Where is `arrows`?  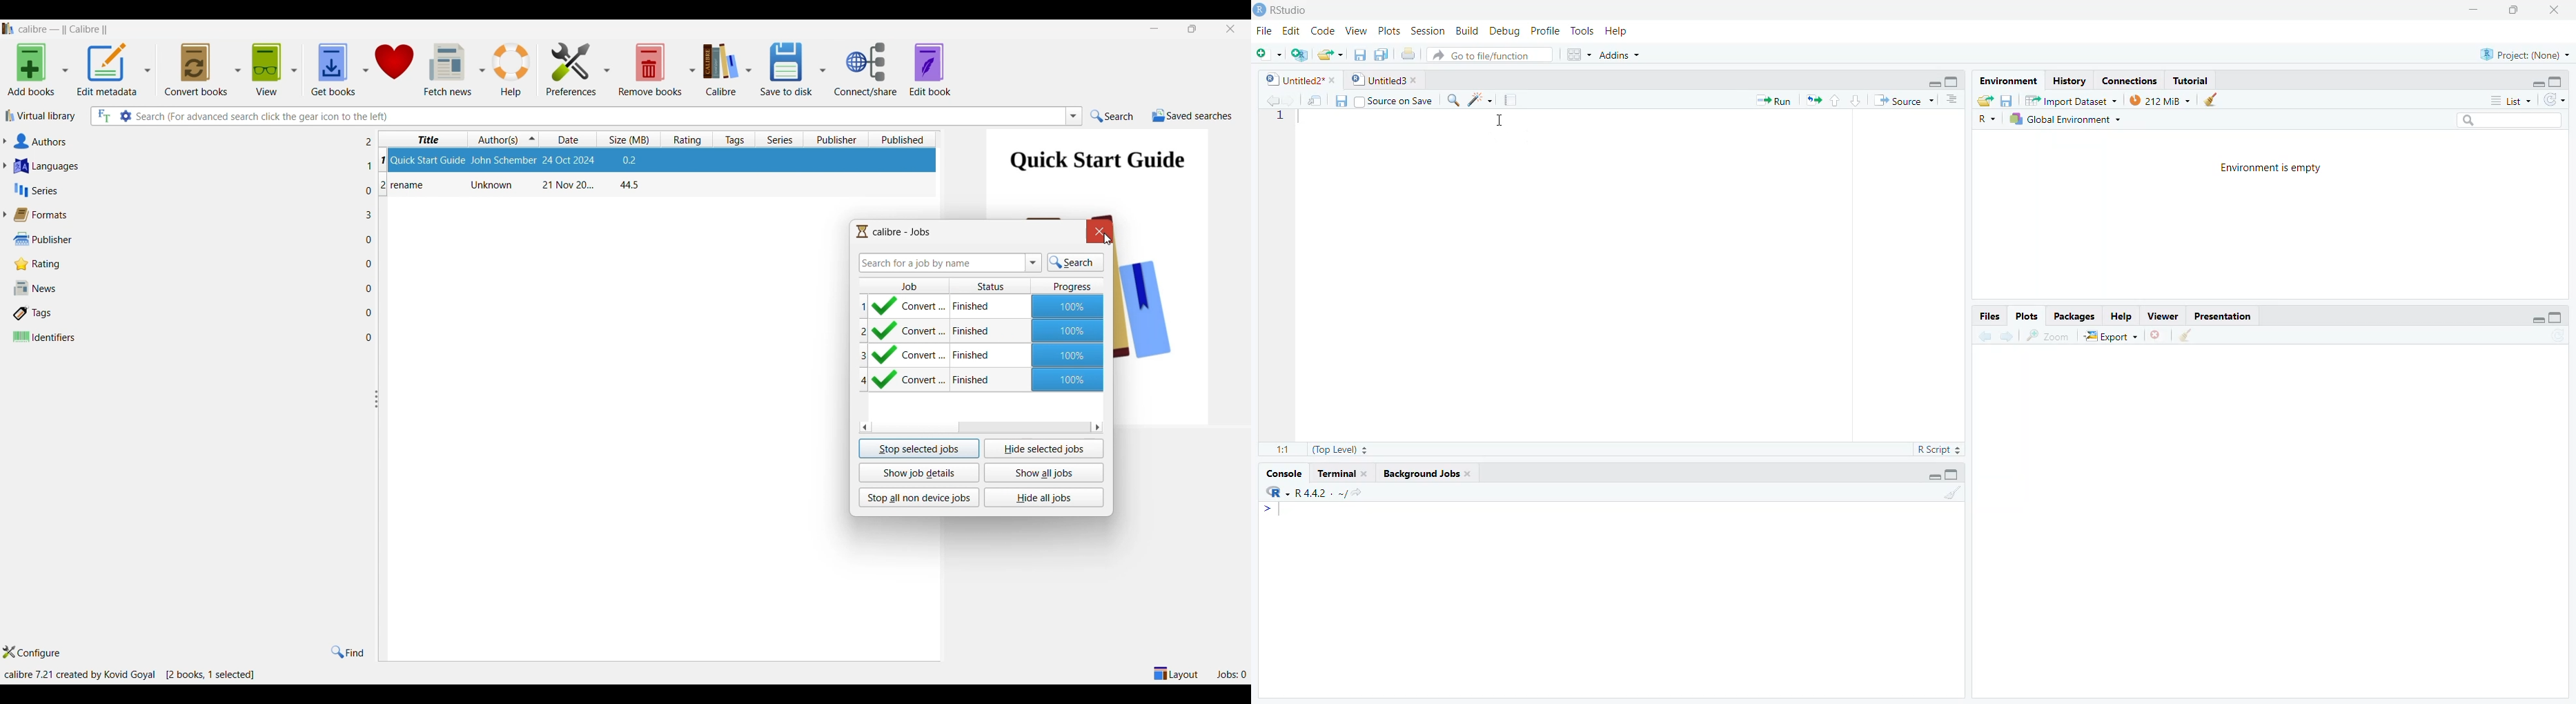
arrows is located at coordinates (1811, 101).